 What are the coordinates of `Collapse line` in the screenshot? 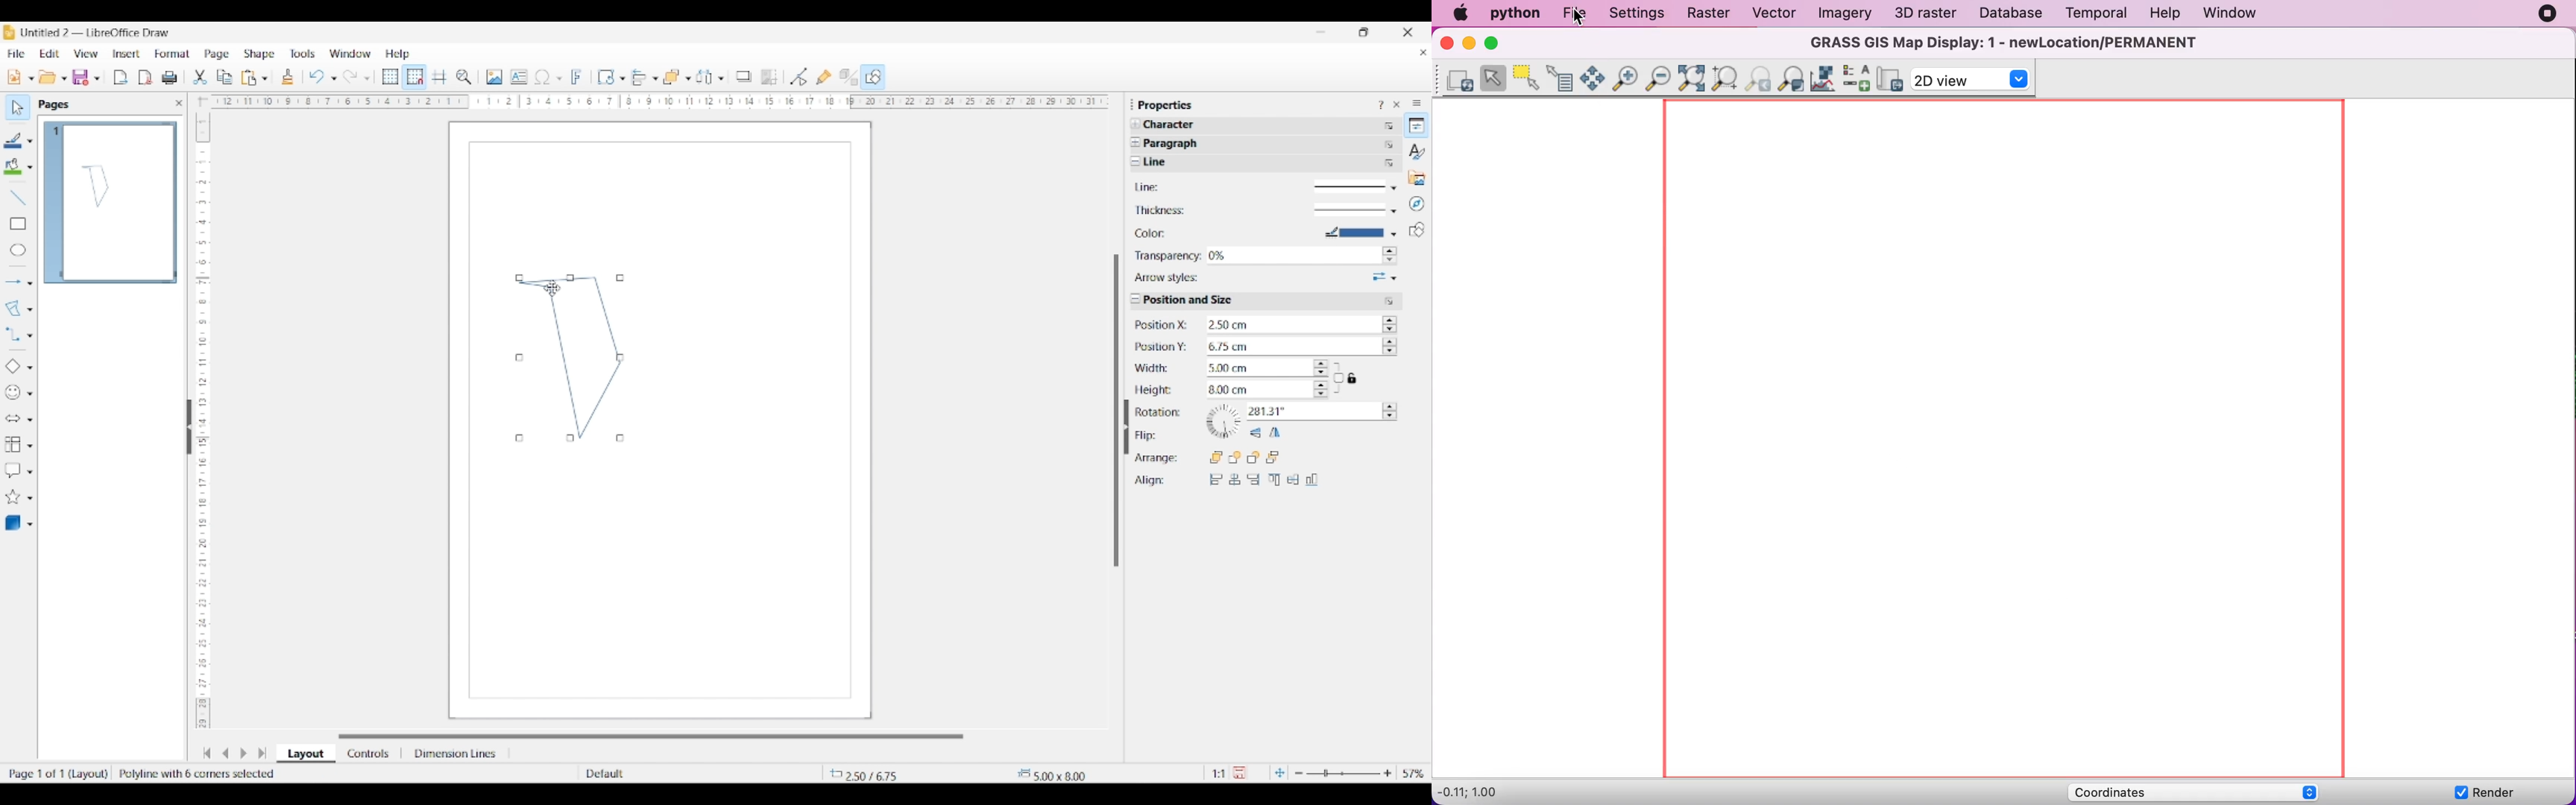 It's located at (1136, 161).